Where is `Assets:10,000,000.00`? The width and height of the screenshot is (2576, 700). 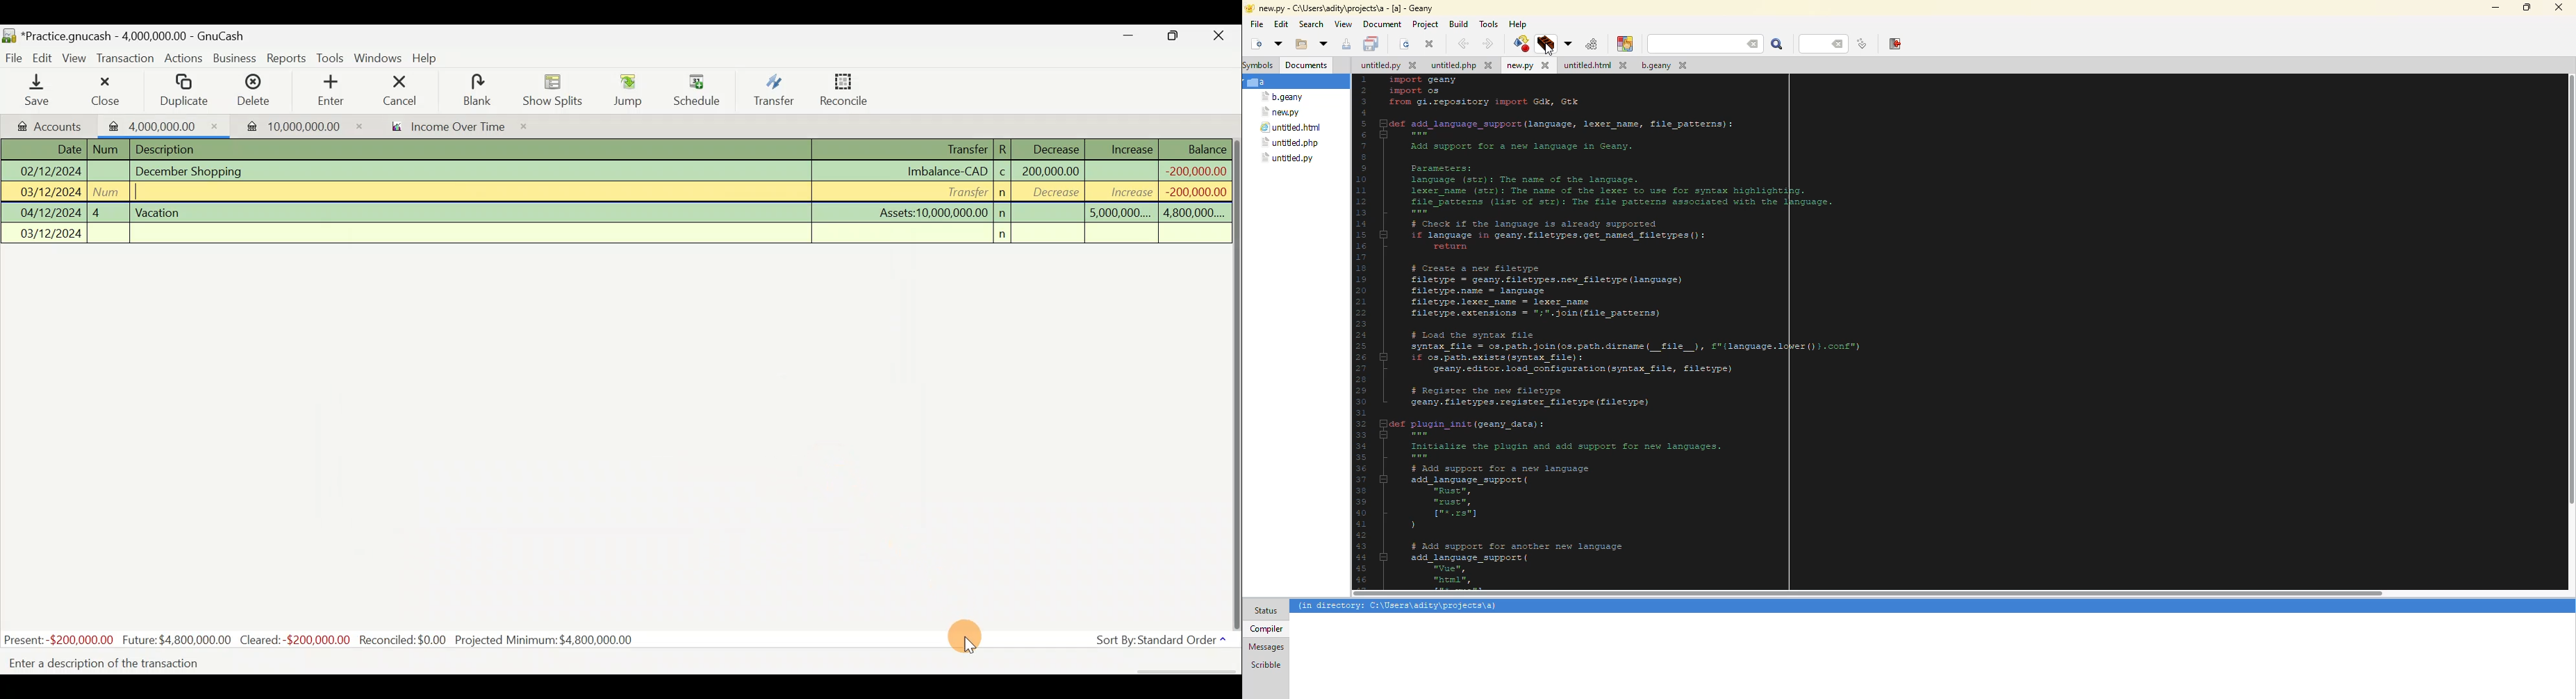 Assets:10,000,000.00 is located at coordinates (934, 211).